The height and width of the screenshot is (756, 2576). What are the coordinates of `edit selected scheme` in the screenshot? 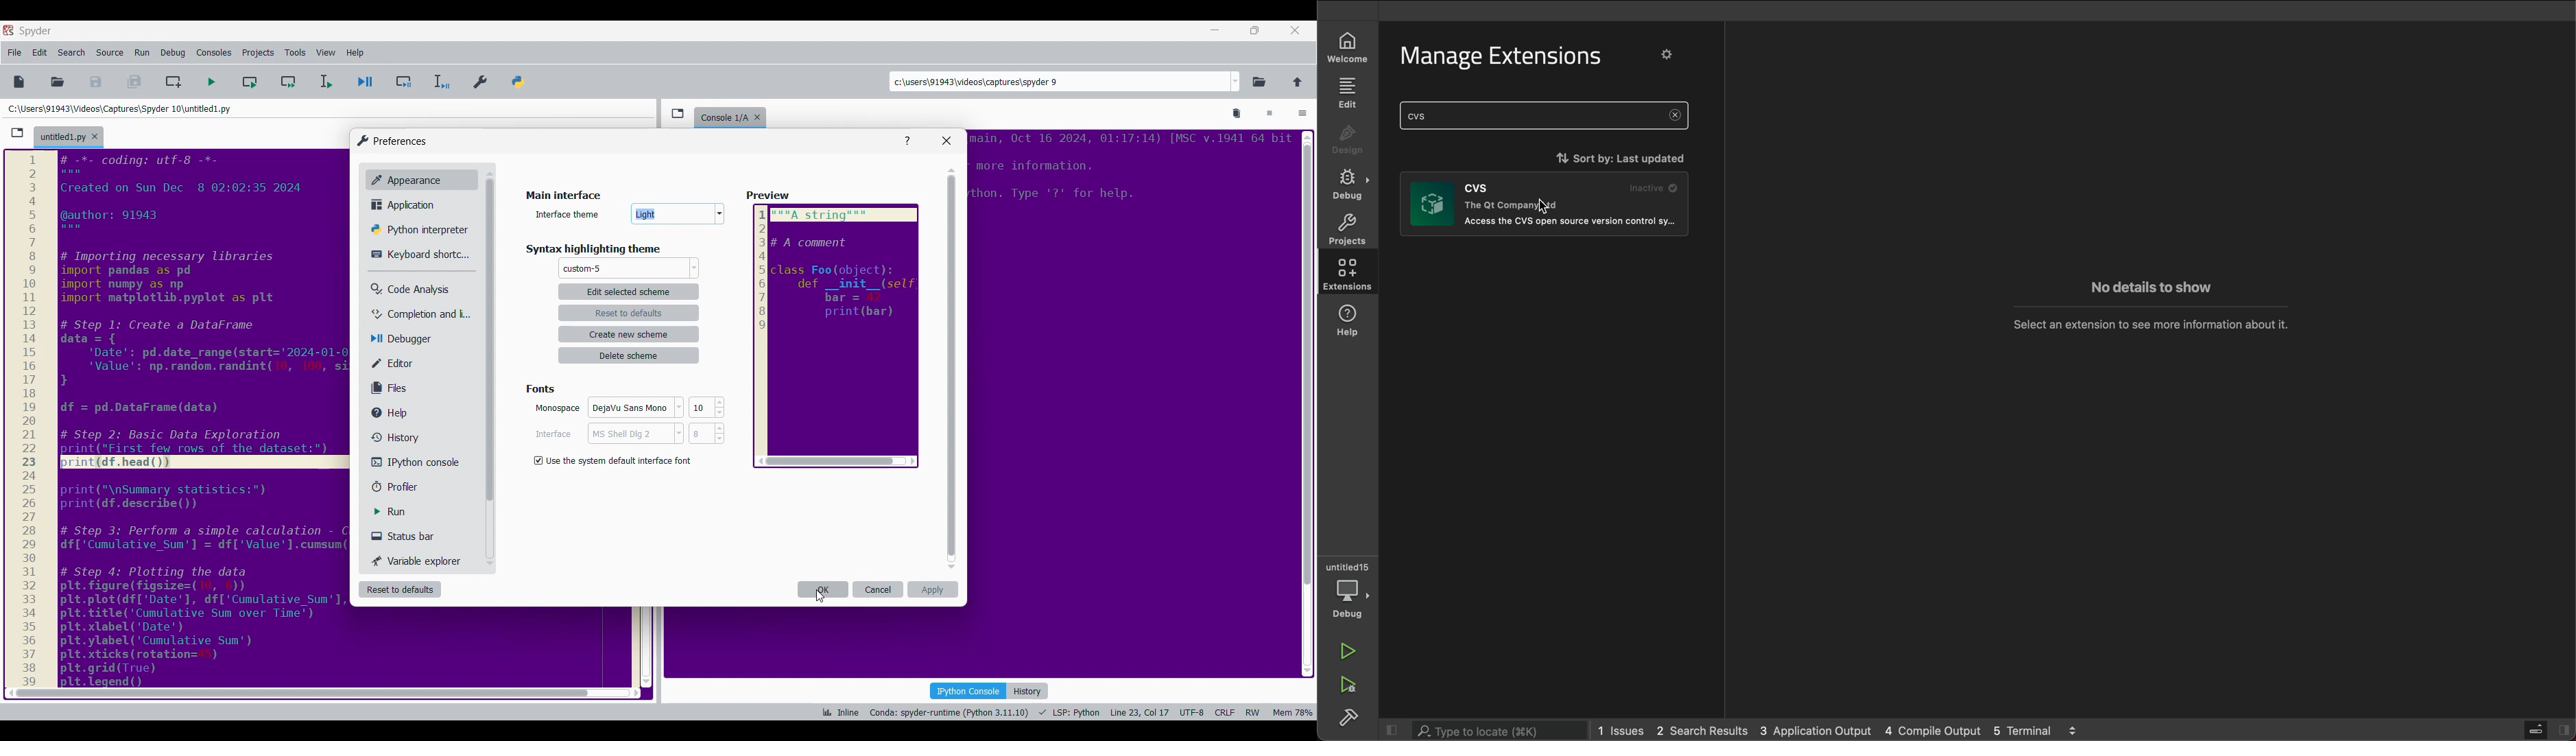 It's located at (628, 291).